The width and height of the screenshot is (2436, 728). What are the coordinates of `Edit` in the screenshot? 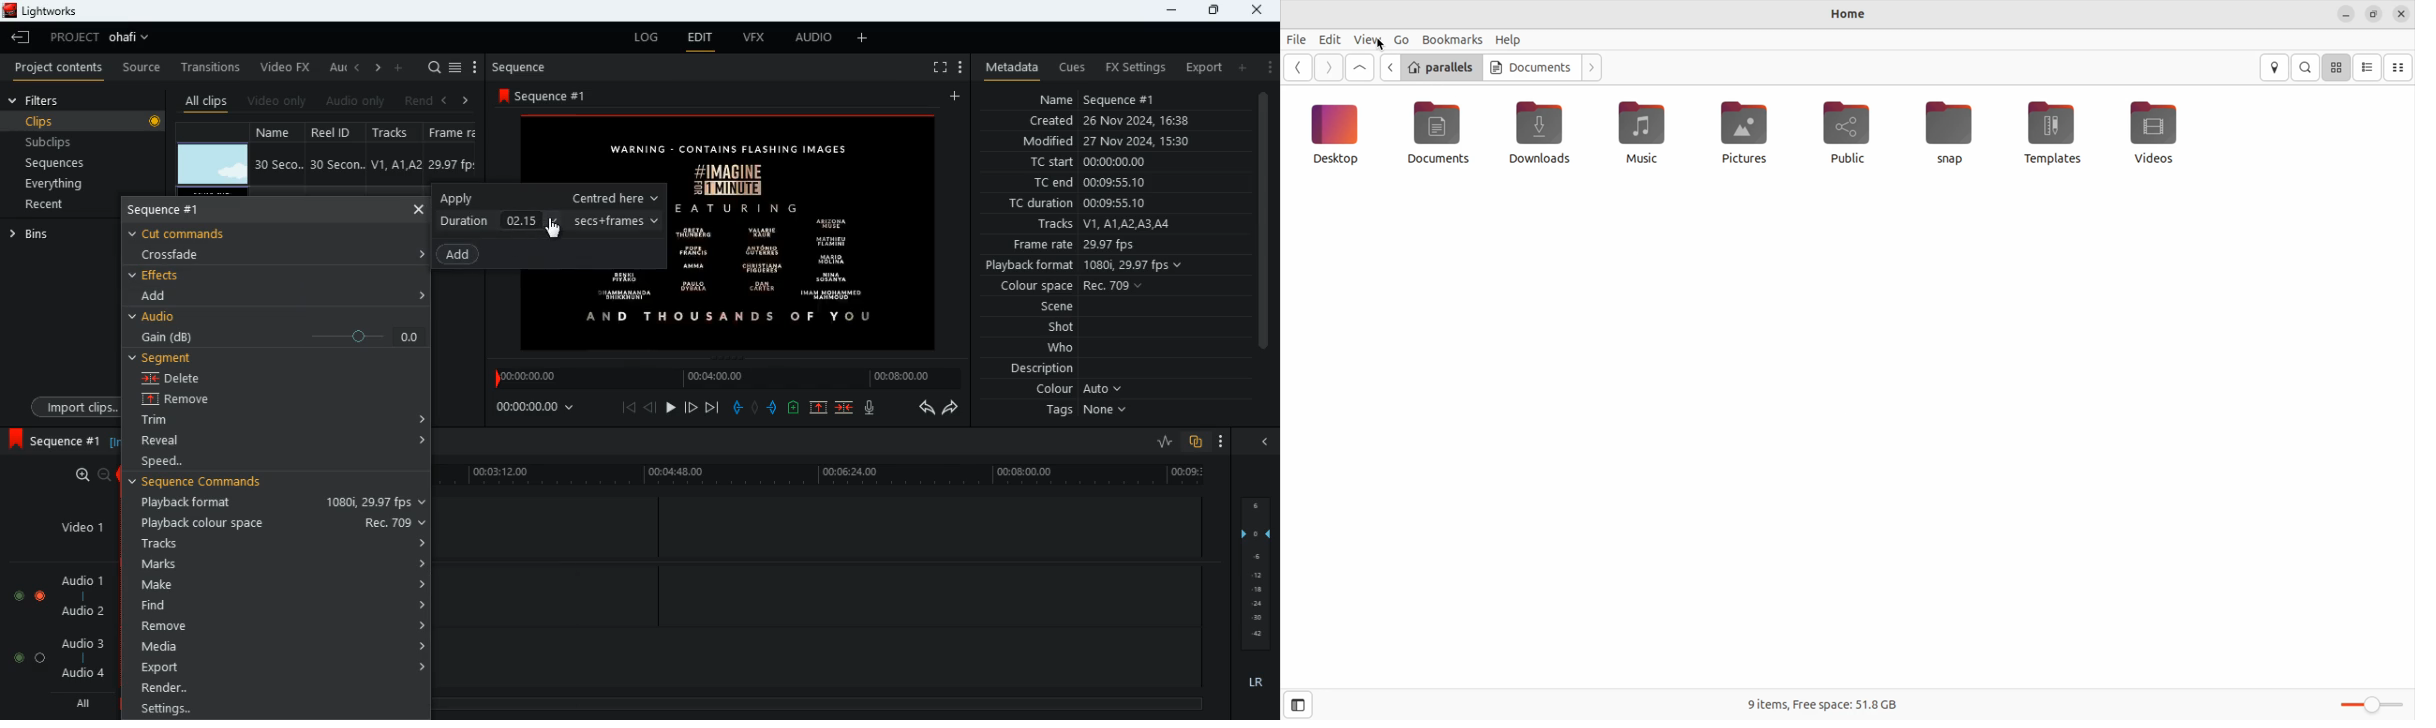 It's located at (1328, 39).